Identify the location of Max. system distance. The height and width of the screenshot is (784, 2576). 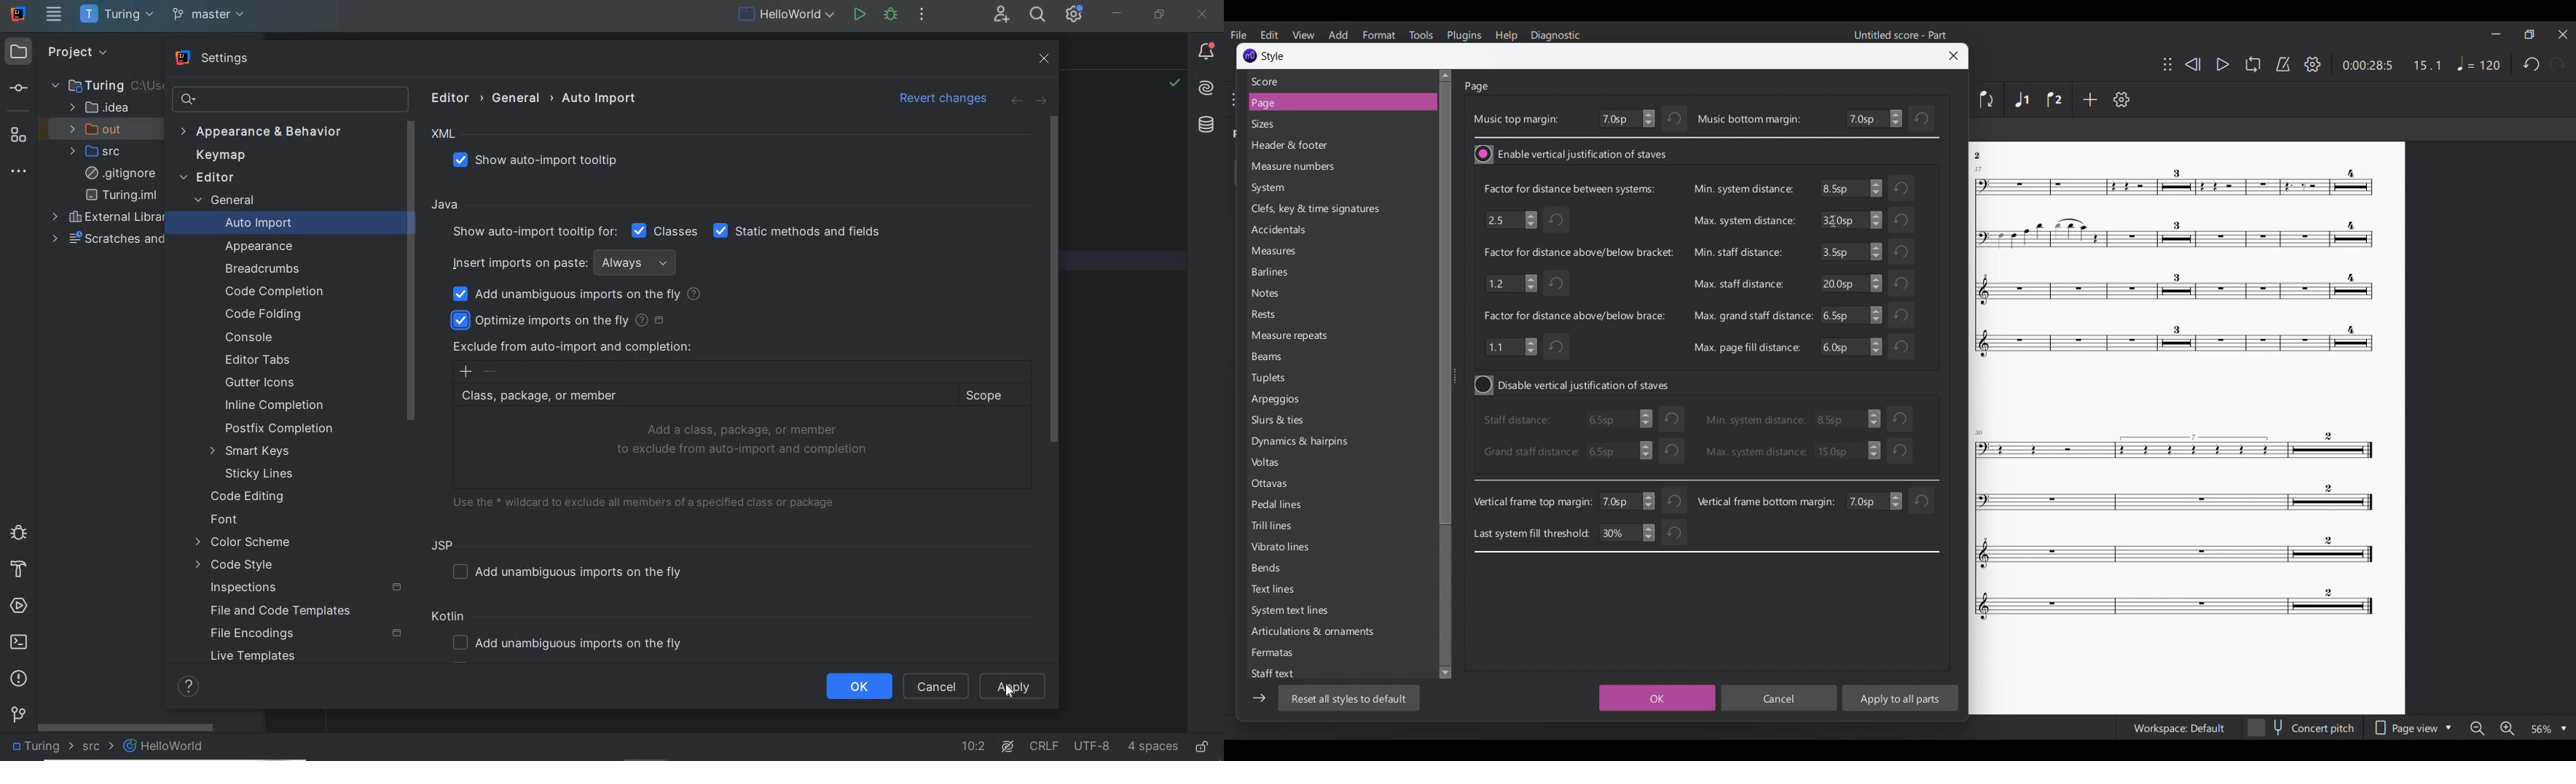
(1744, 221).